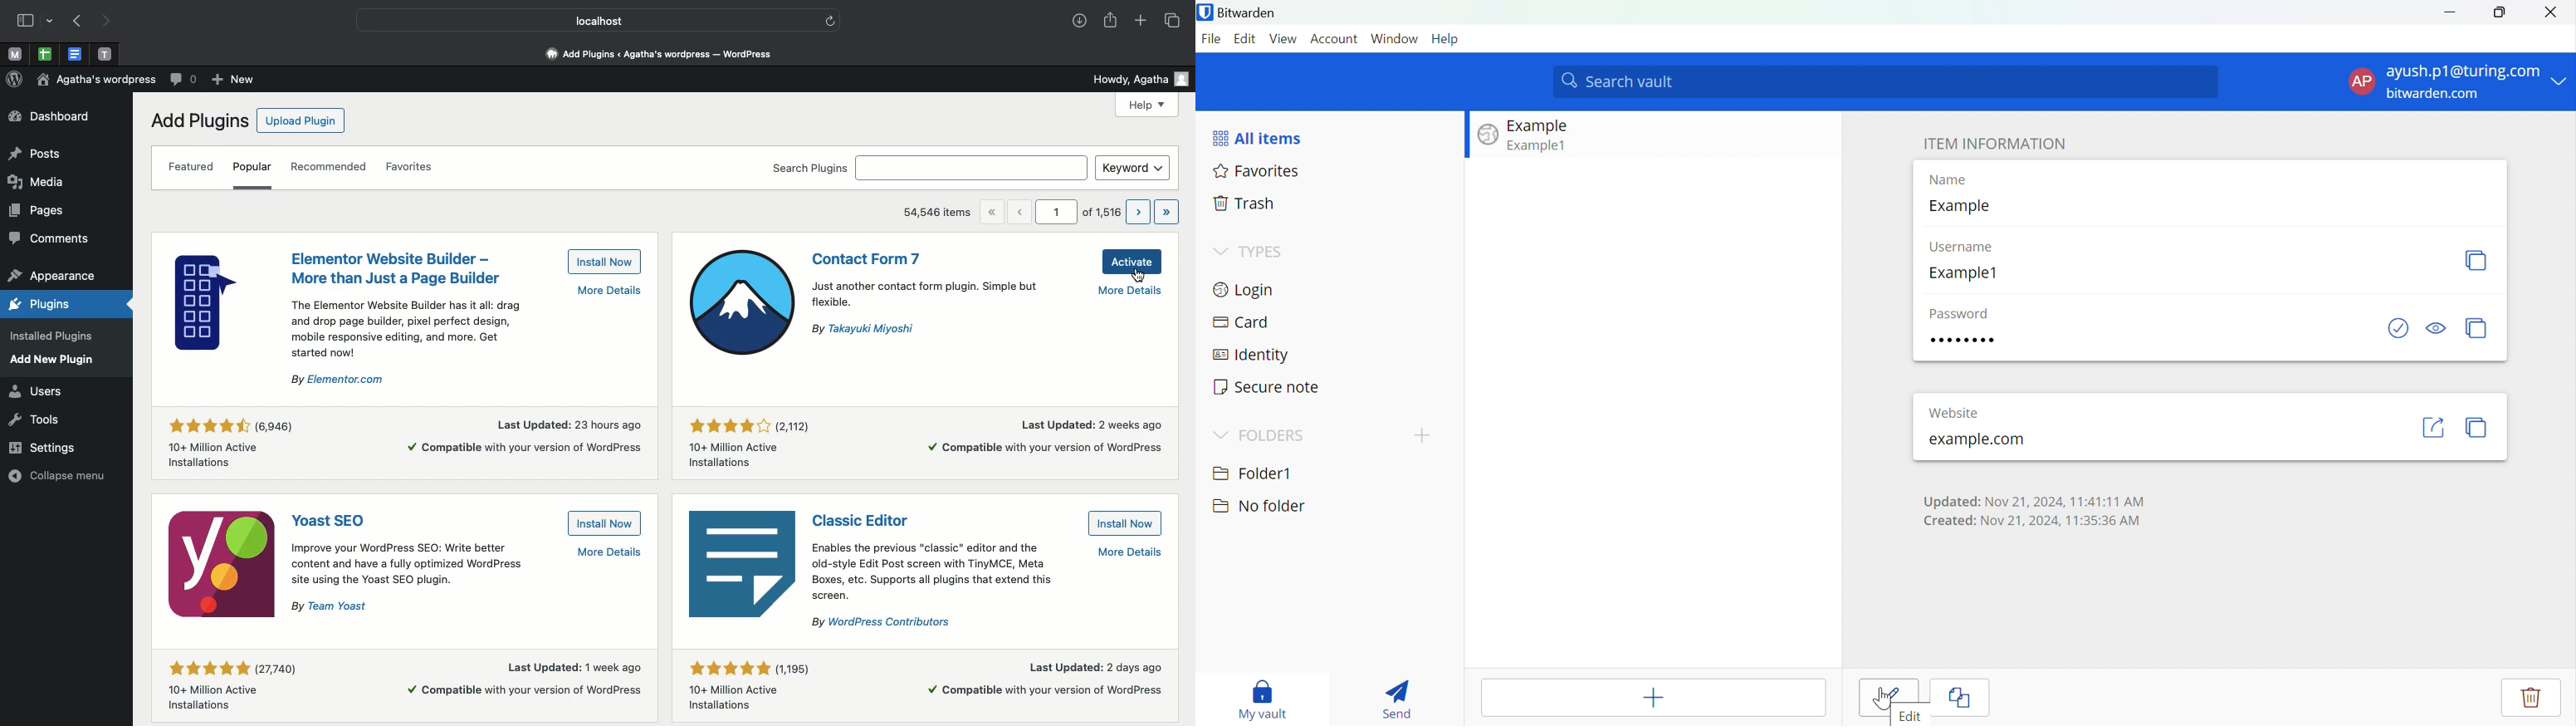 This screenshot has height=728, width=2576. What do you see at coordinates (182, 81) in the screenshot?
I see `Comment` at bounding box center [182, 81].